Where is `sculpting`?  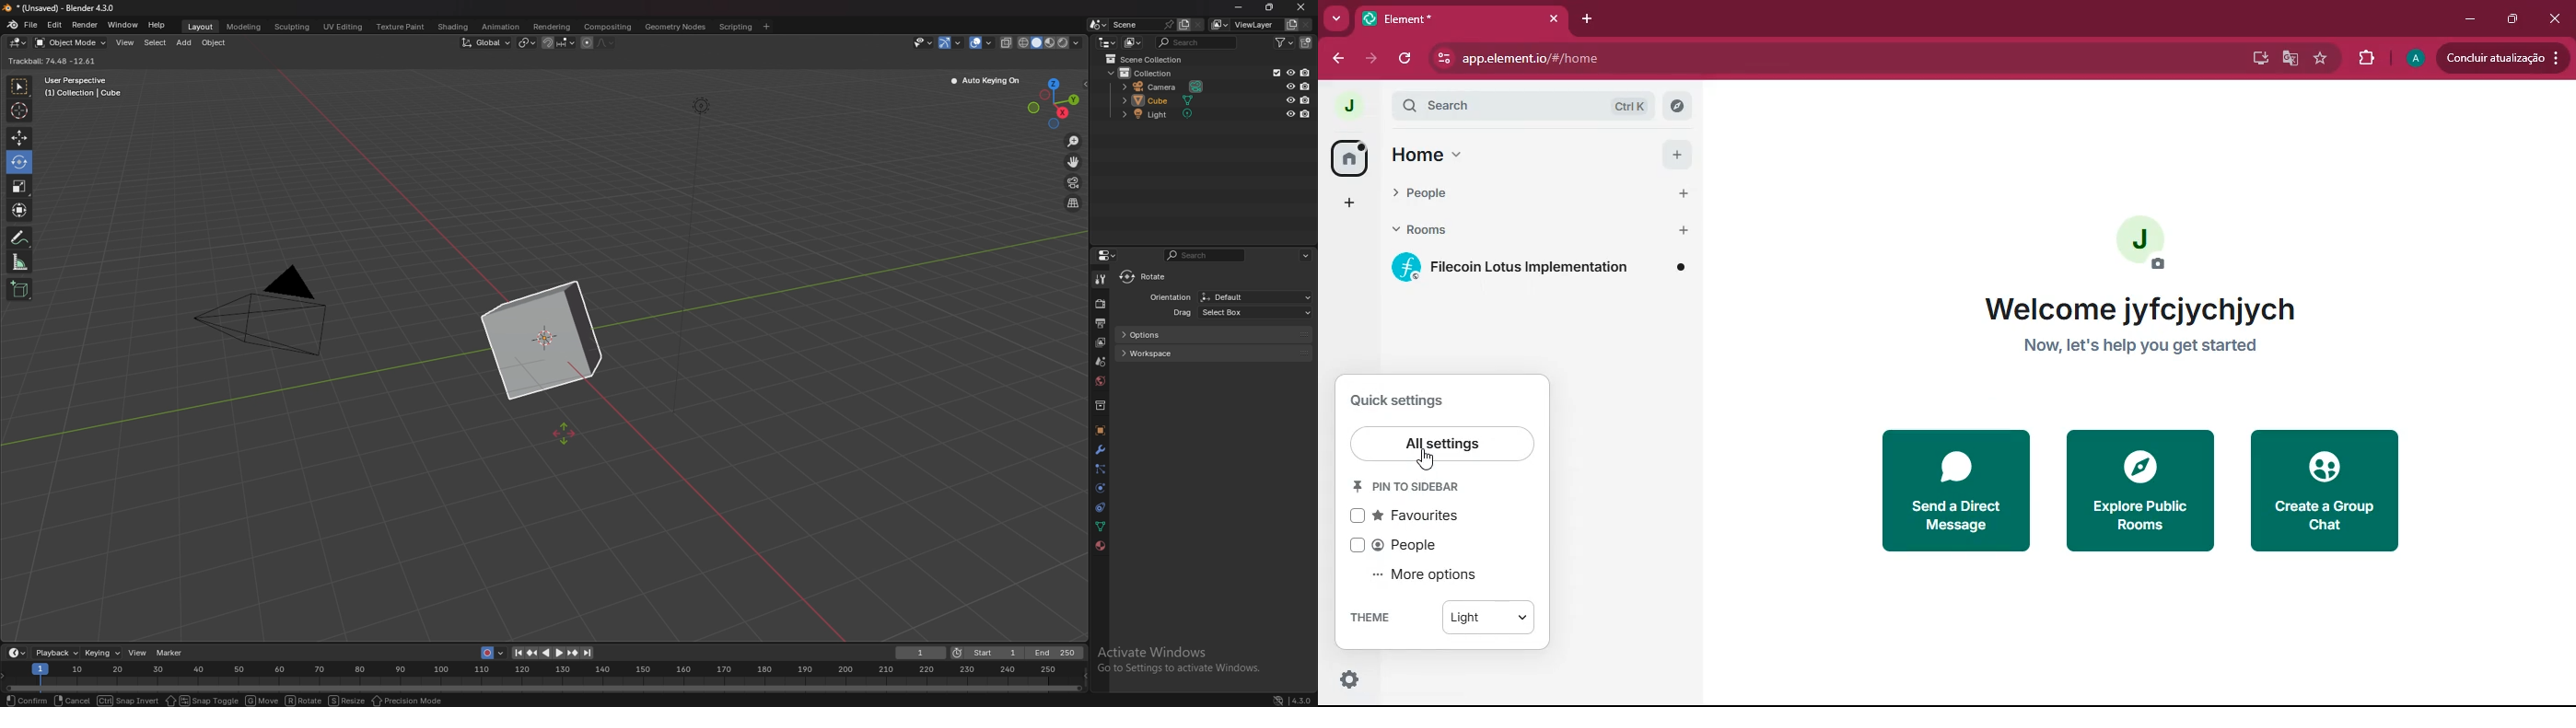
sculpting is located at coordinates (294, 27).